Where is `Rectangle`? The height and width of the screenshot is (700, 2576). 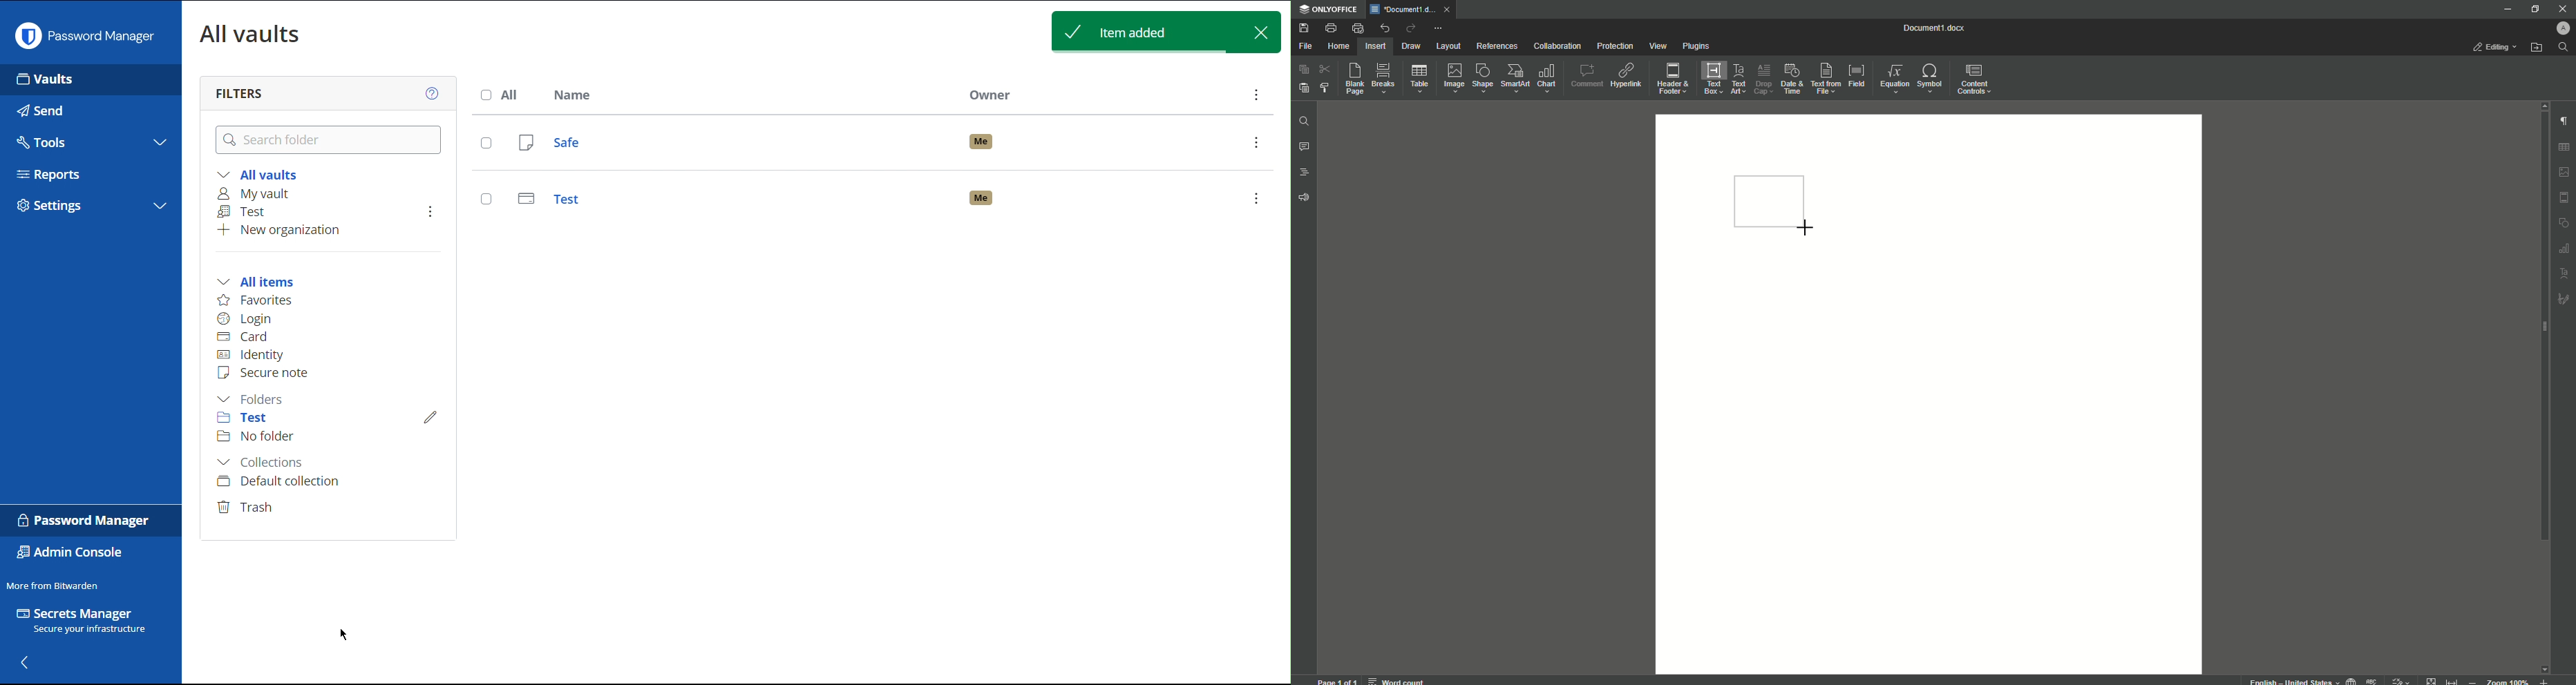
Rectangle is located at coordinates (1769, 194).